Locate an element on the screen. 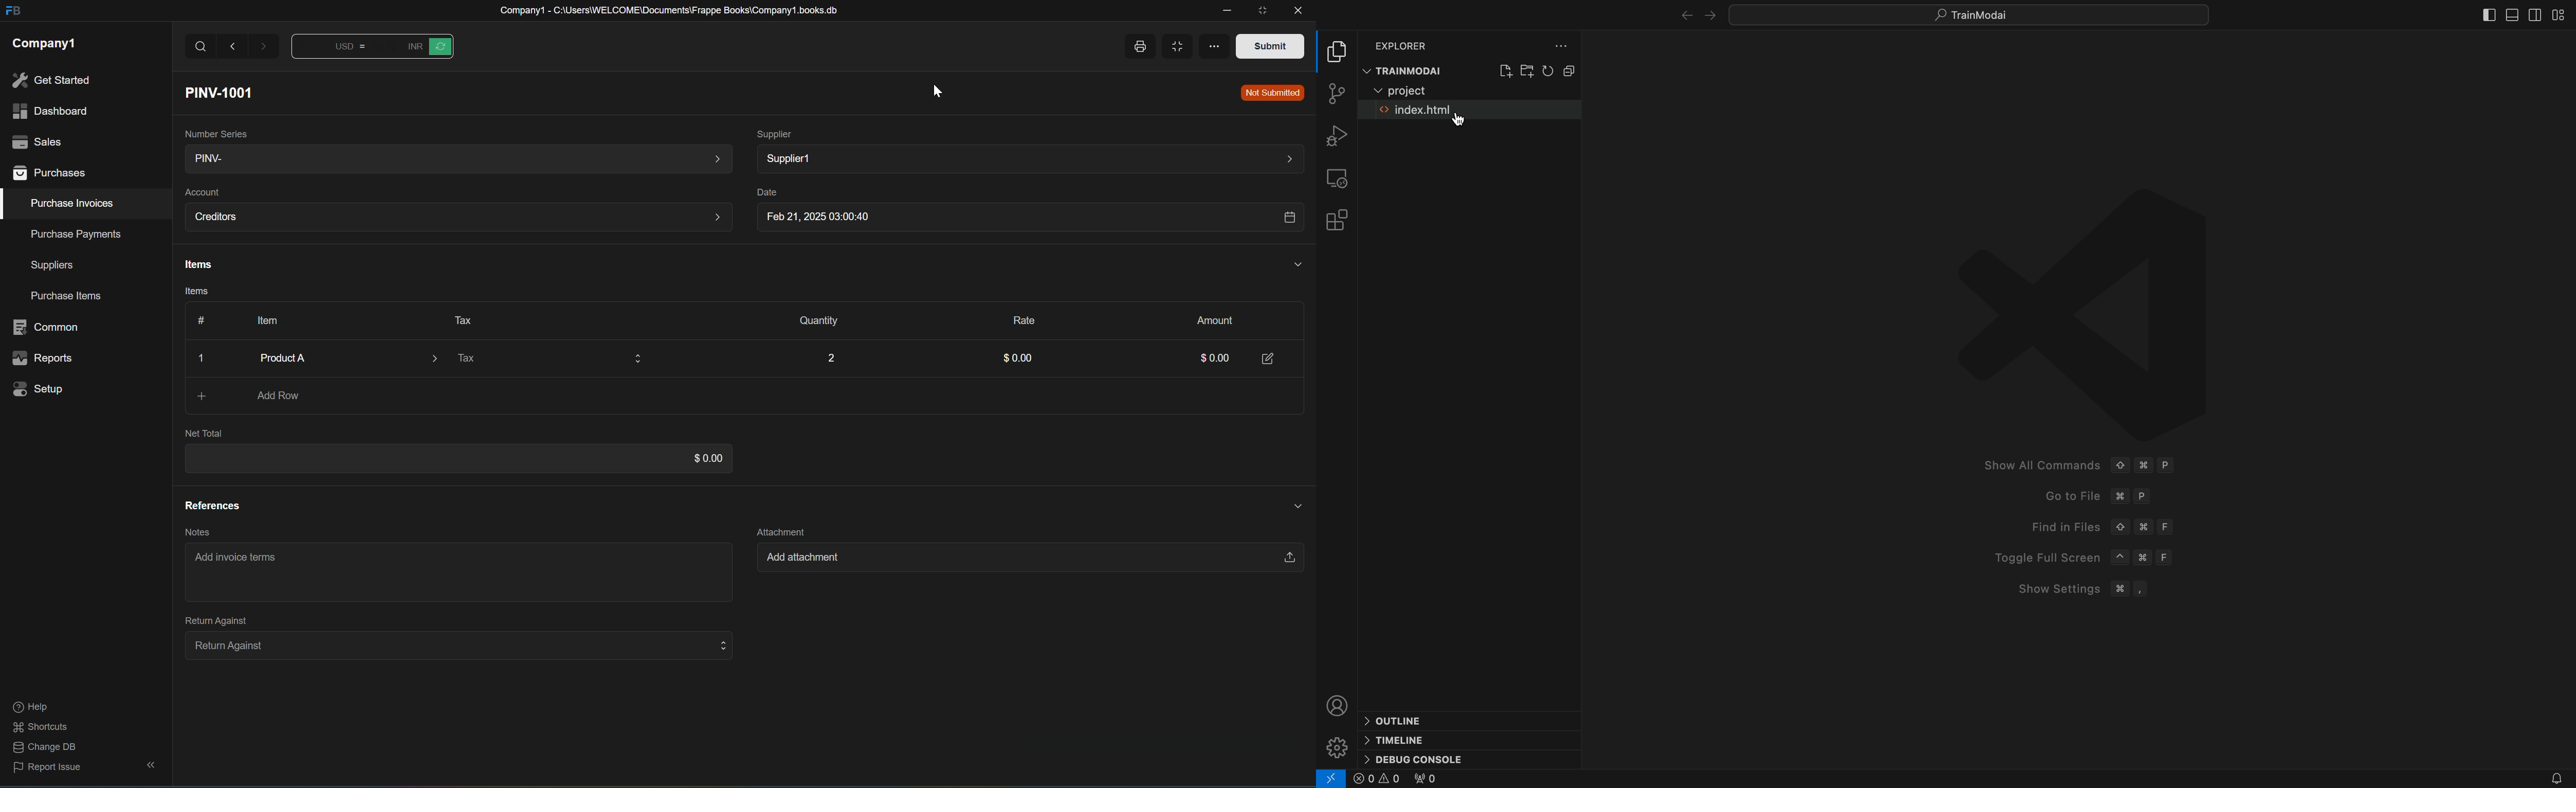  Add attachment is located at coordinates (1022, 560).